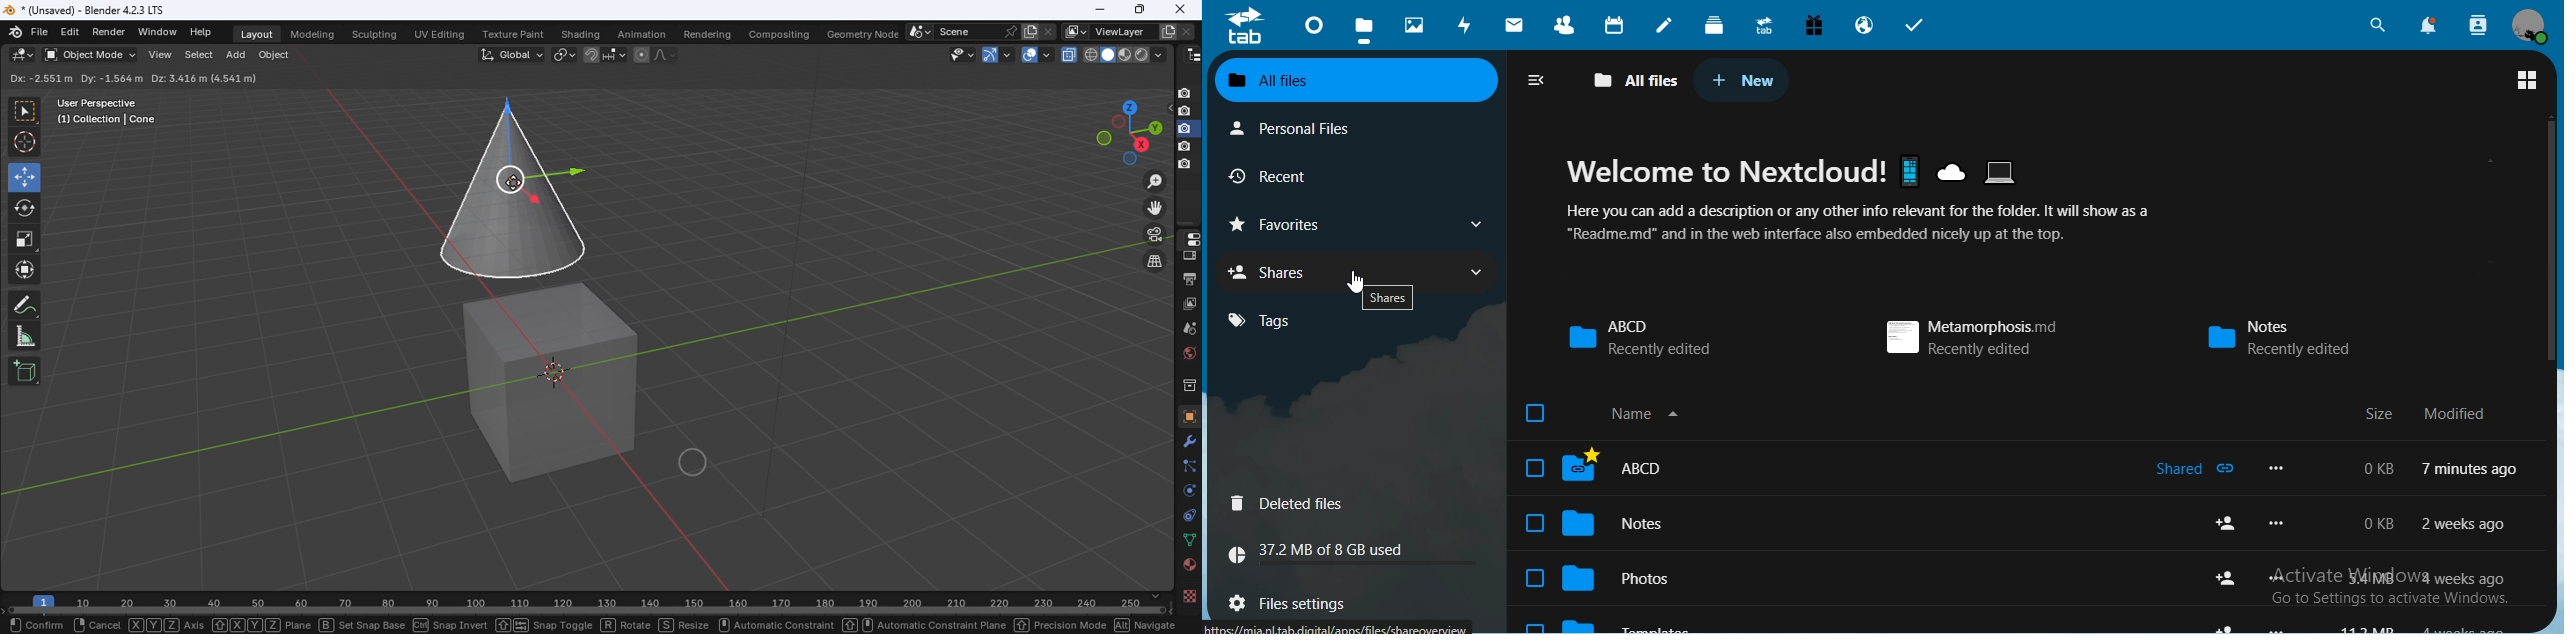 The height and width of the screenshot is (644, 2576). I want to click on personal files, so click(1300, 128).